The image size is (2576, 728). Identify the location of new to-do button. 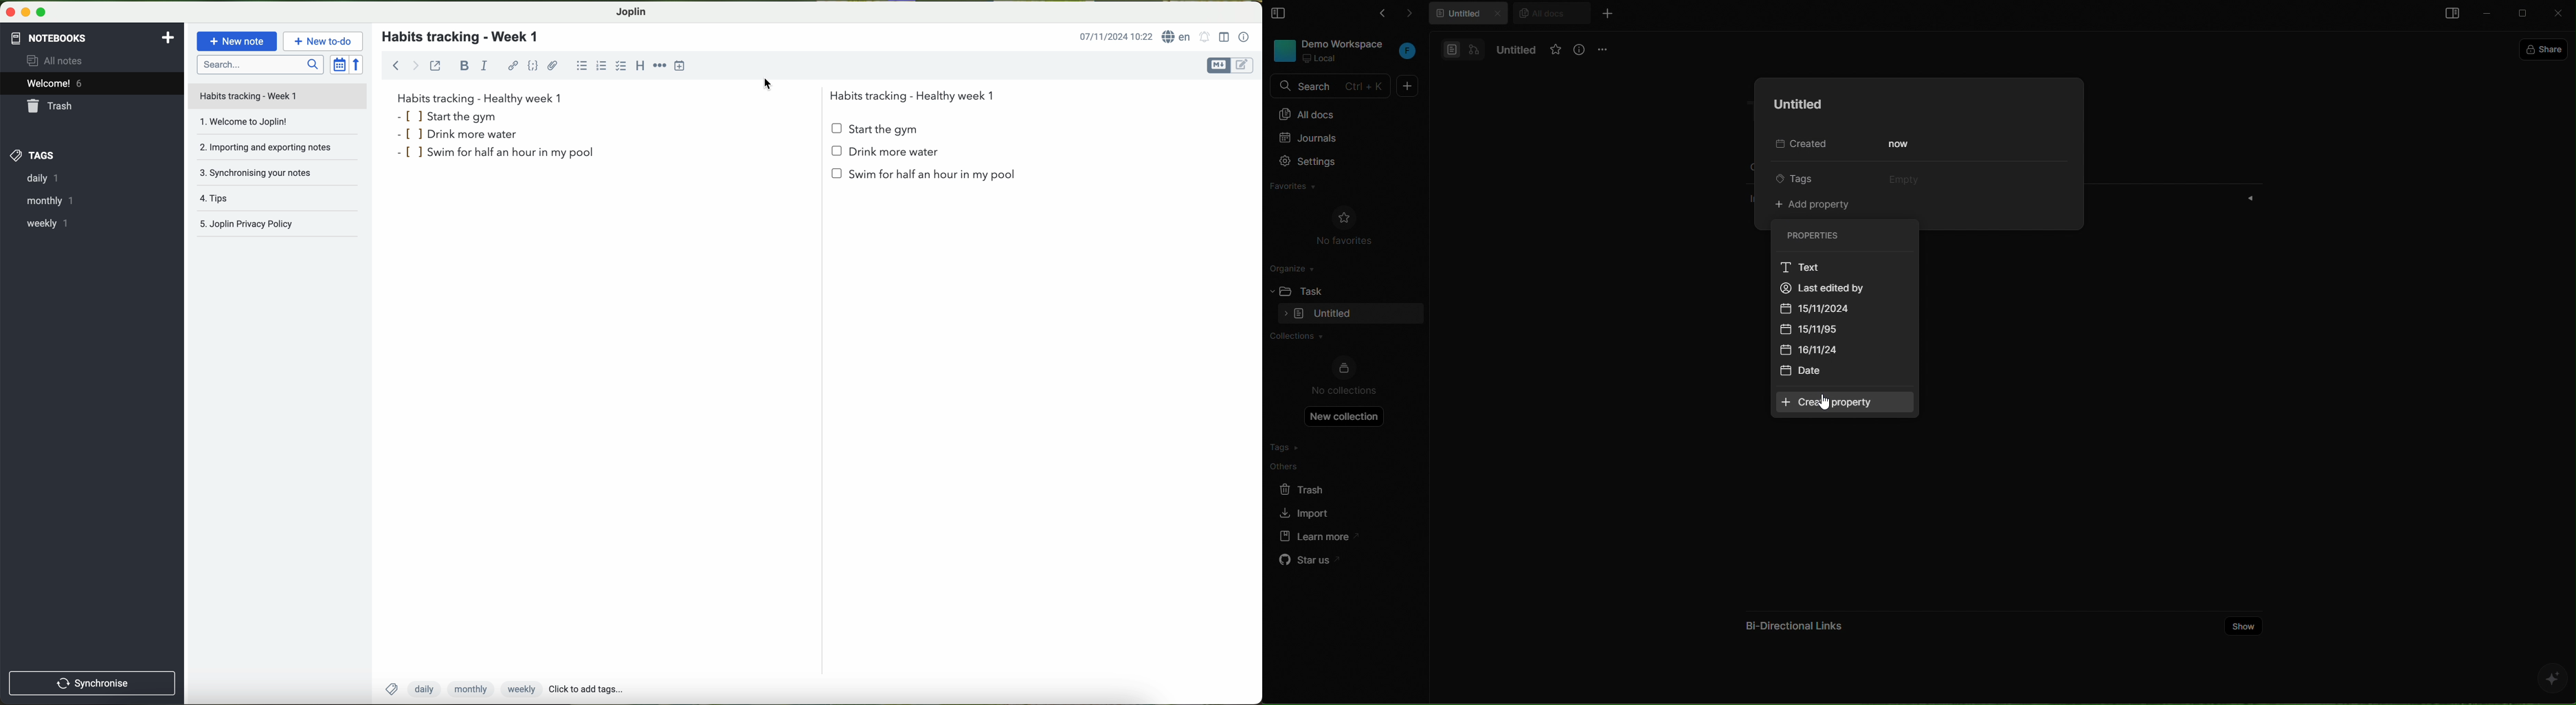
(323, 41).